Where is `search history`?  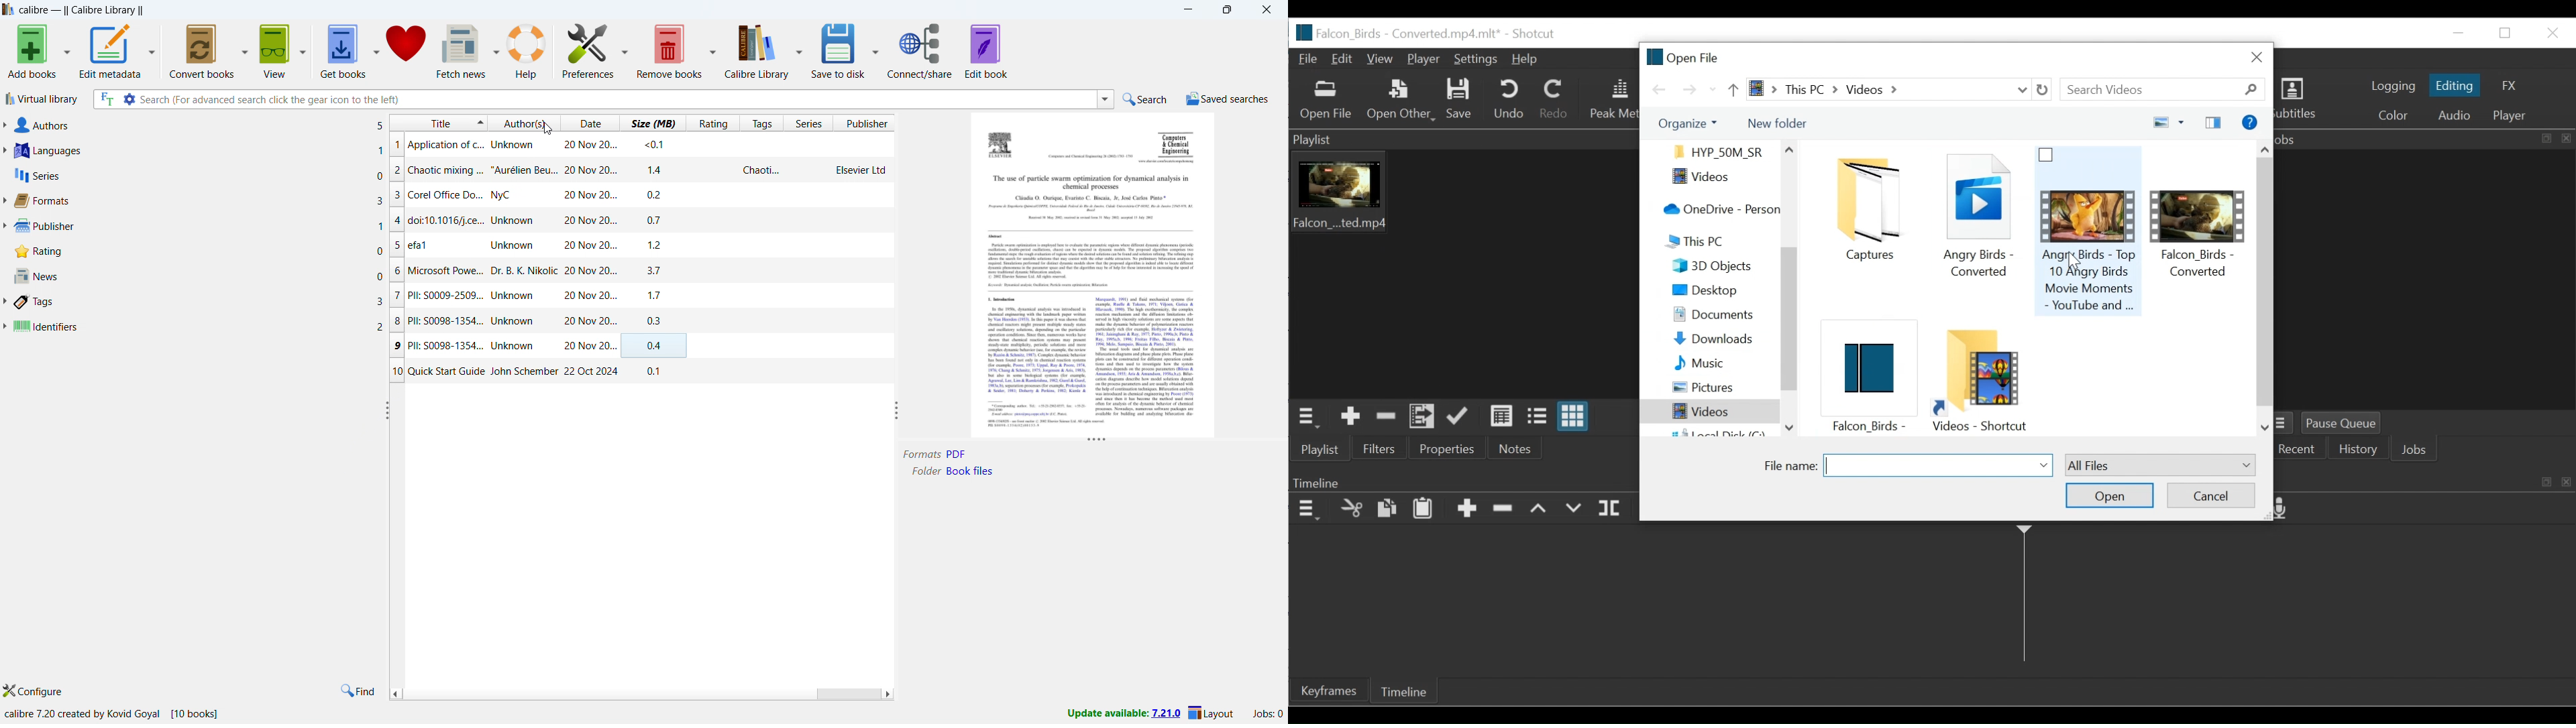
search history is located at coordinates (1106, 99).